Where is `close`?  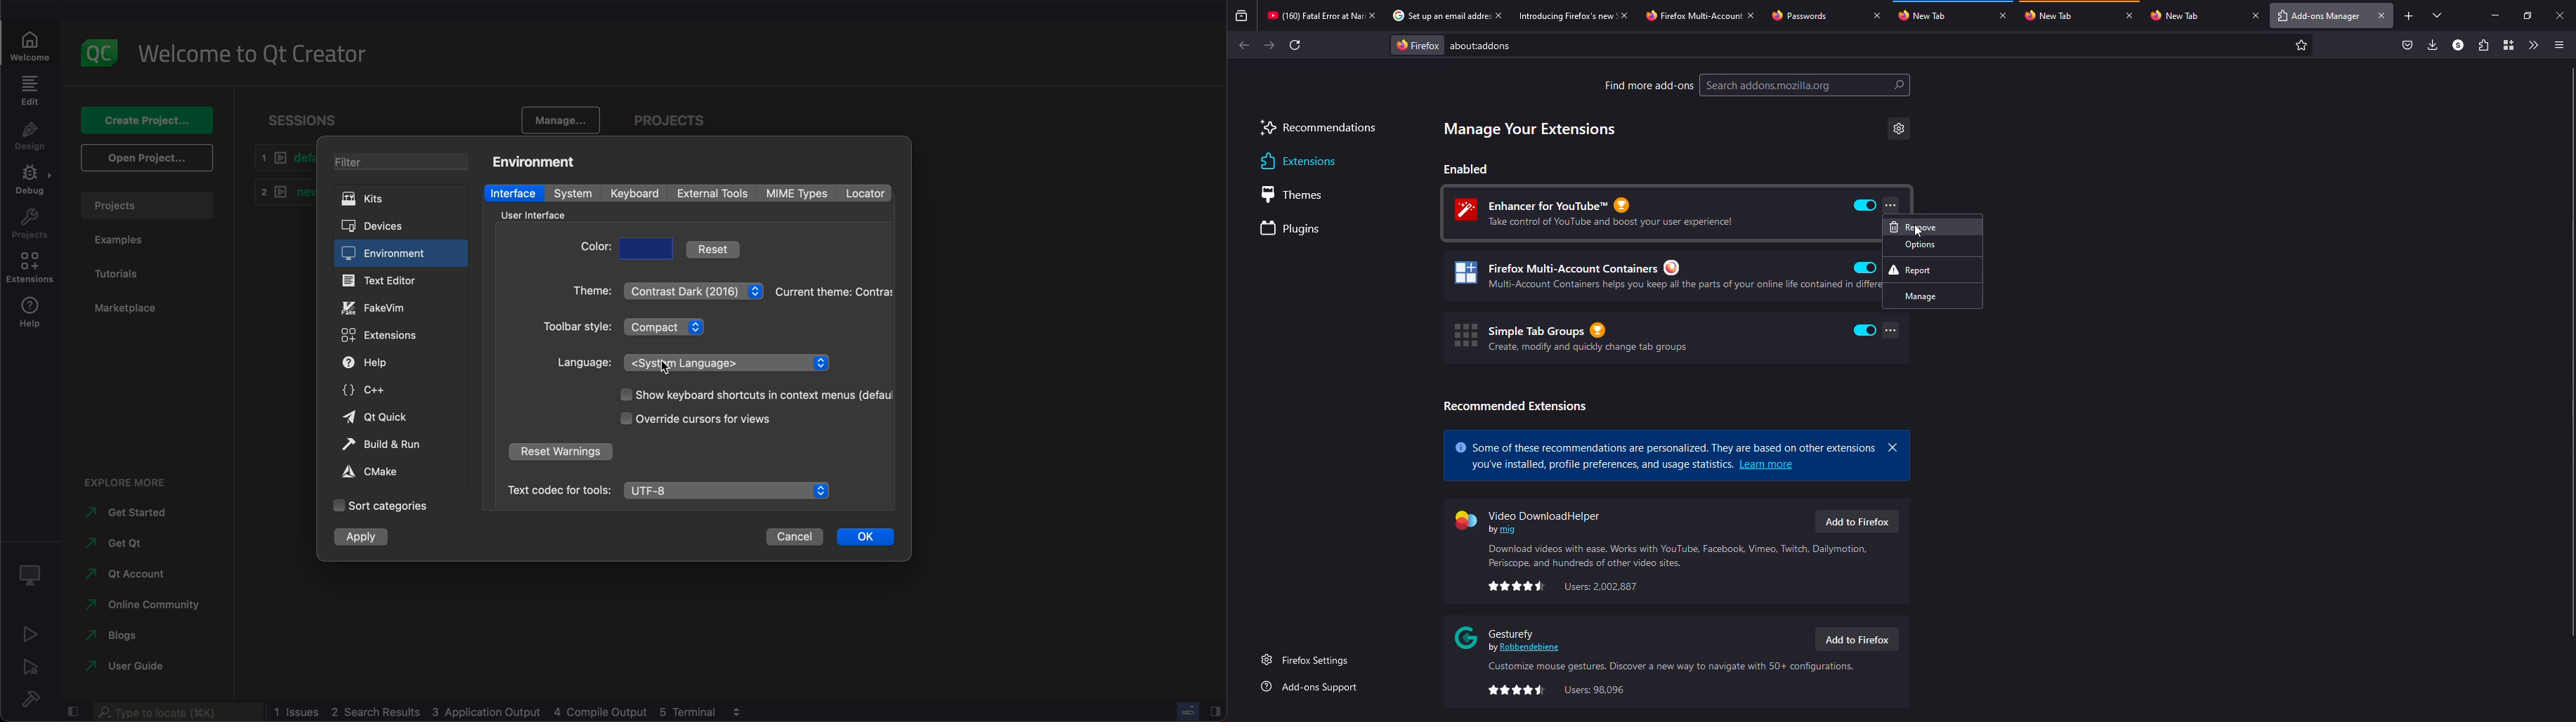
close is located at coordinates (1623, 15).